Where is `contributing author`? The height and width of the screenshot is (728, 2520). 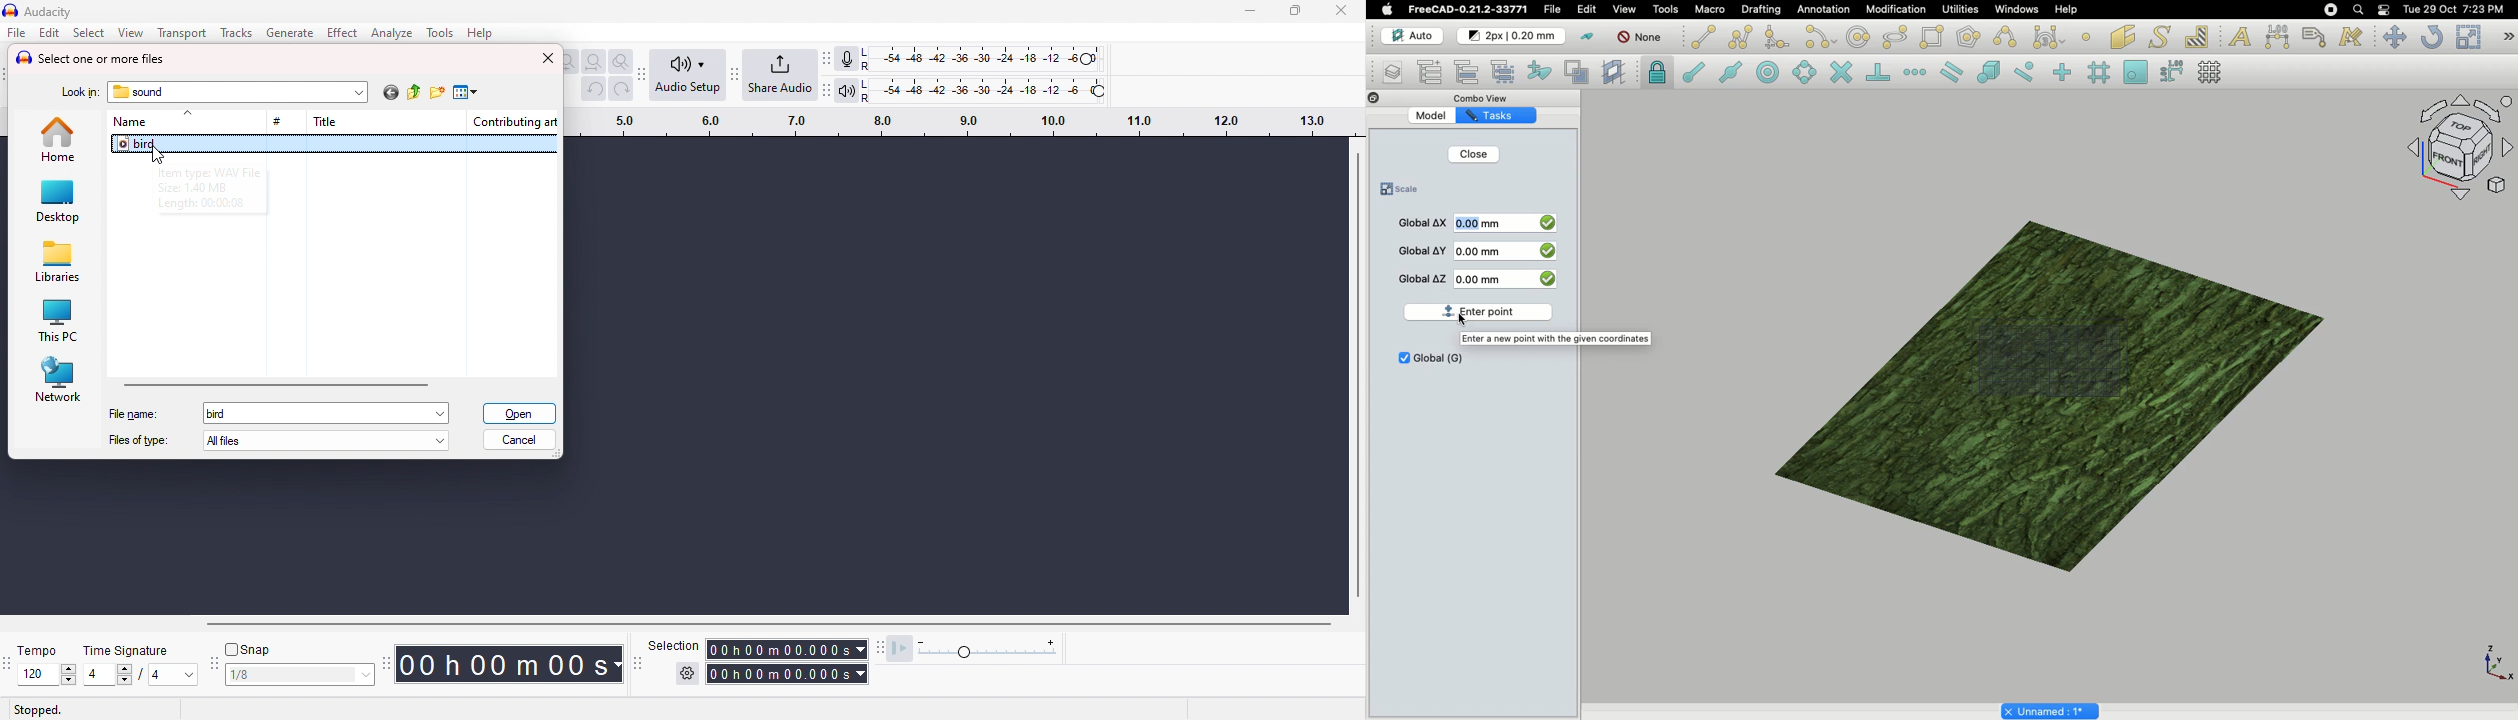 contributing author is located at coordinates (514, 121).